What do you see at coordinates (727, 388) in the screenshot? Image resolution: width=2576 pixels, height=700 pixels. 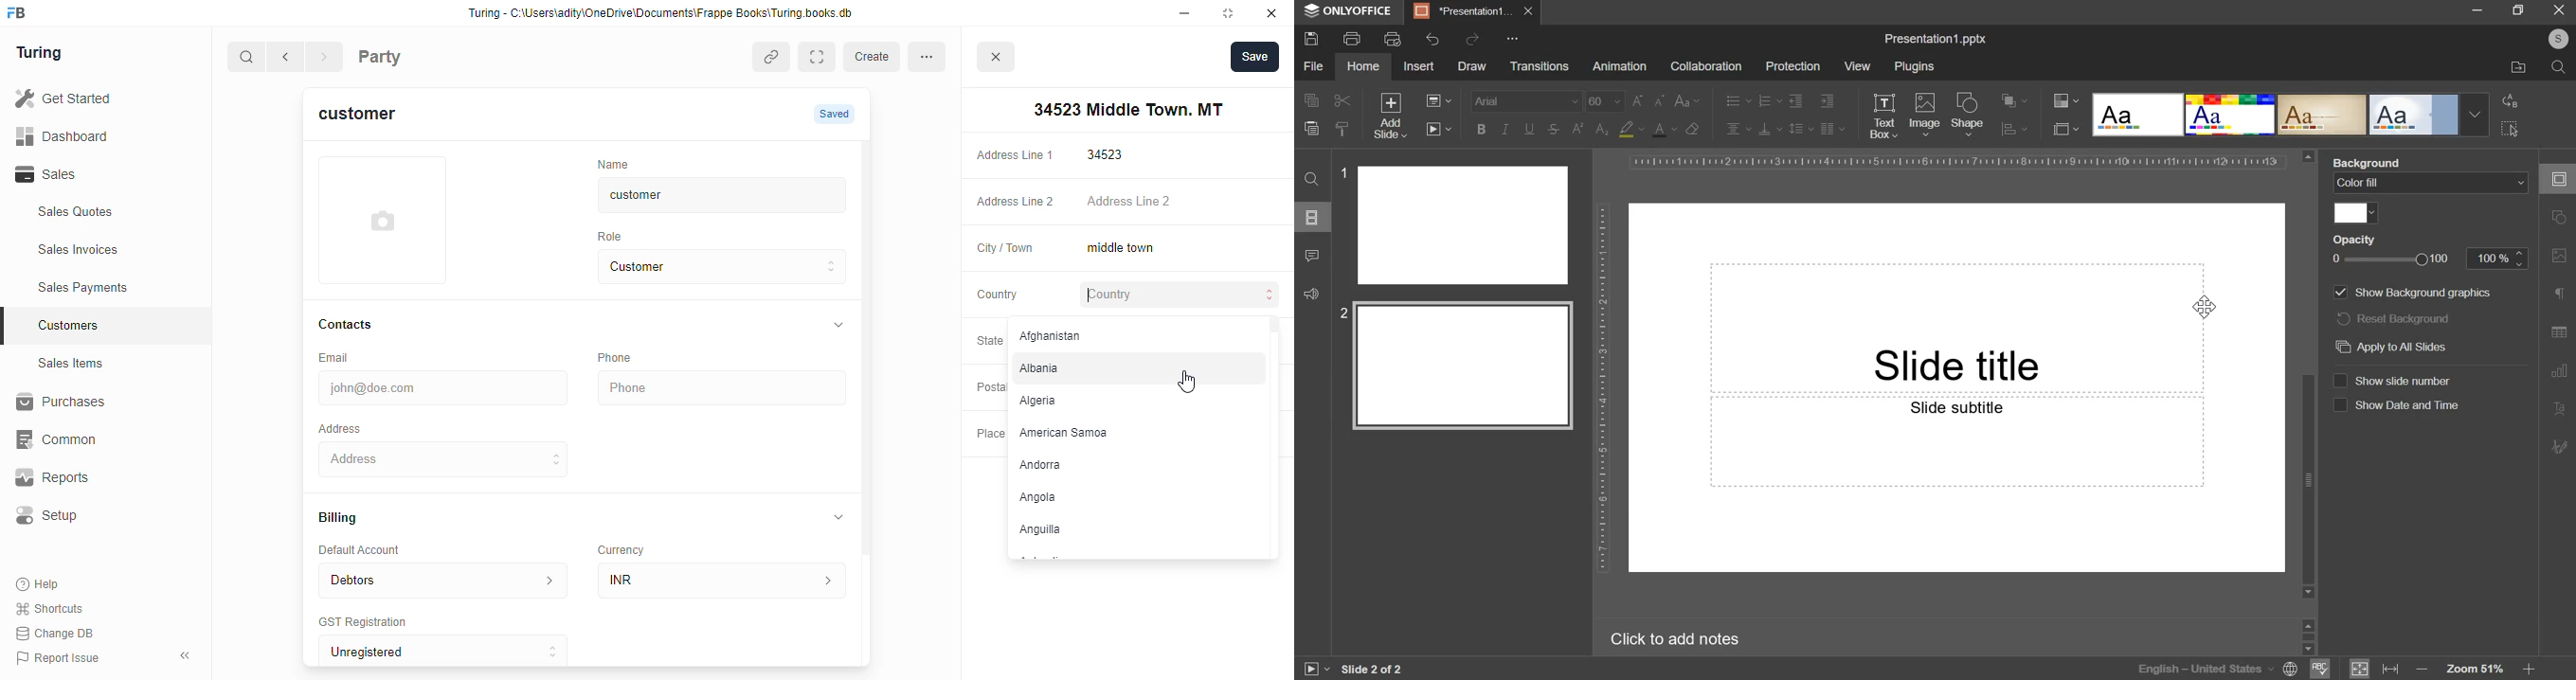 I see `Phone` at bounding box center [727, 388].